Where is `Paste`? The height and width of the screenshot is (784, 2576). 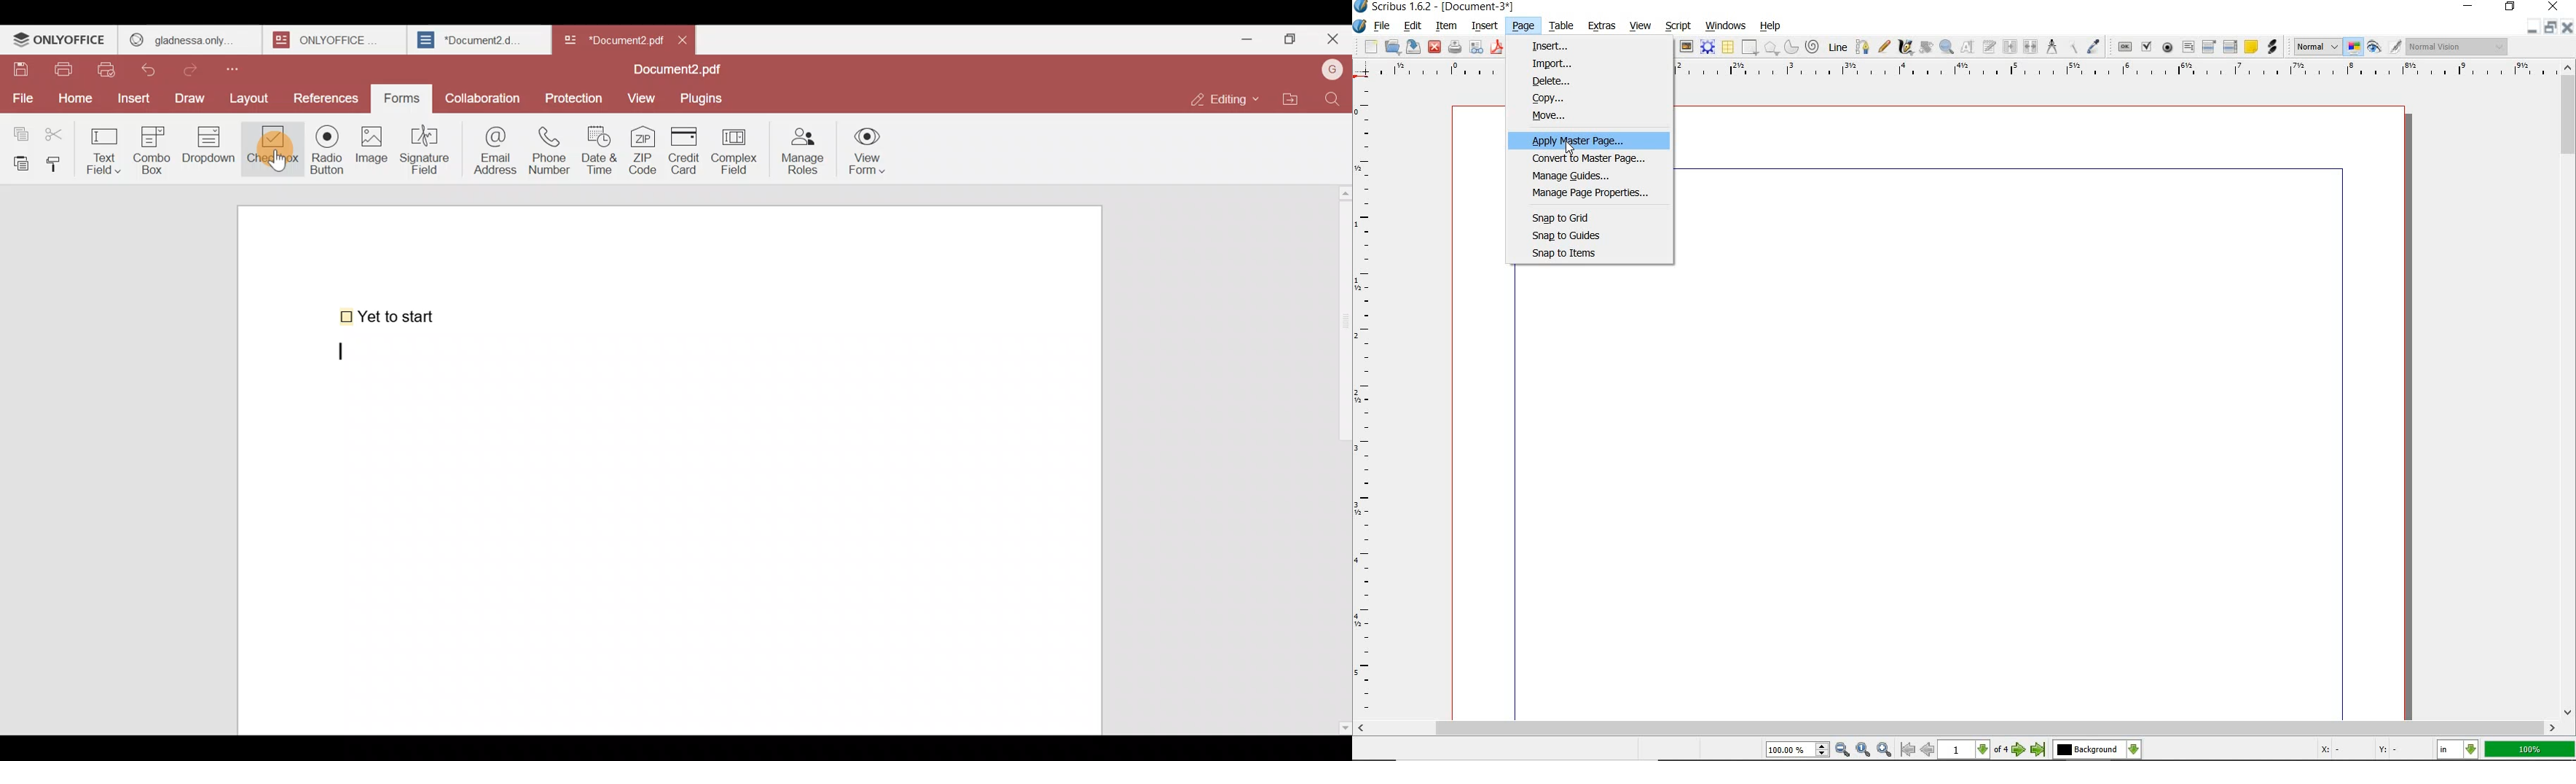 Paste is located at coordinates (18, 162).